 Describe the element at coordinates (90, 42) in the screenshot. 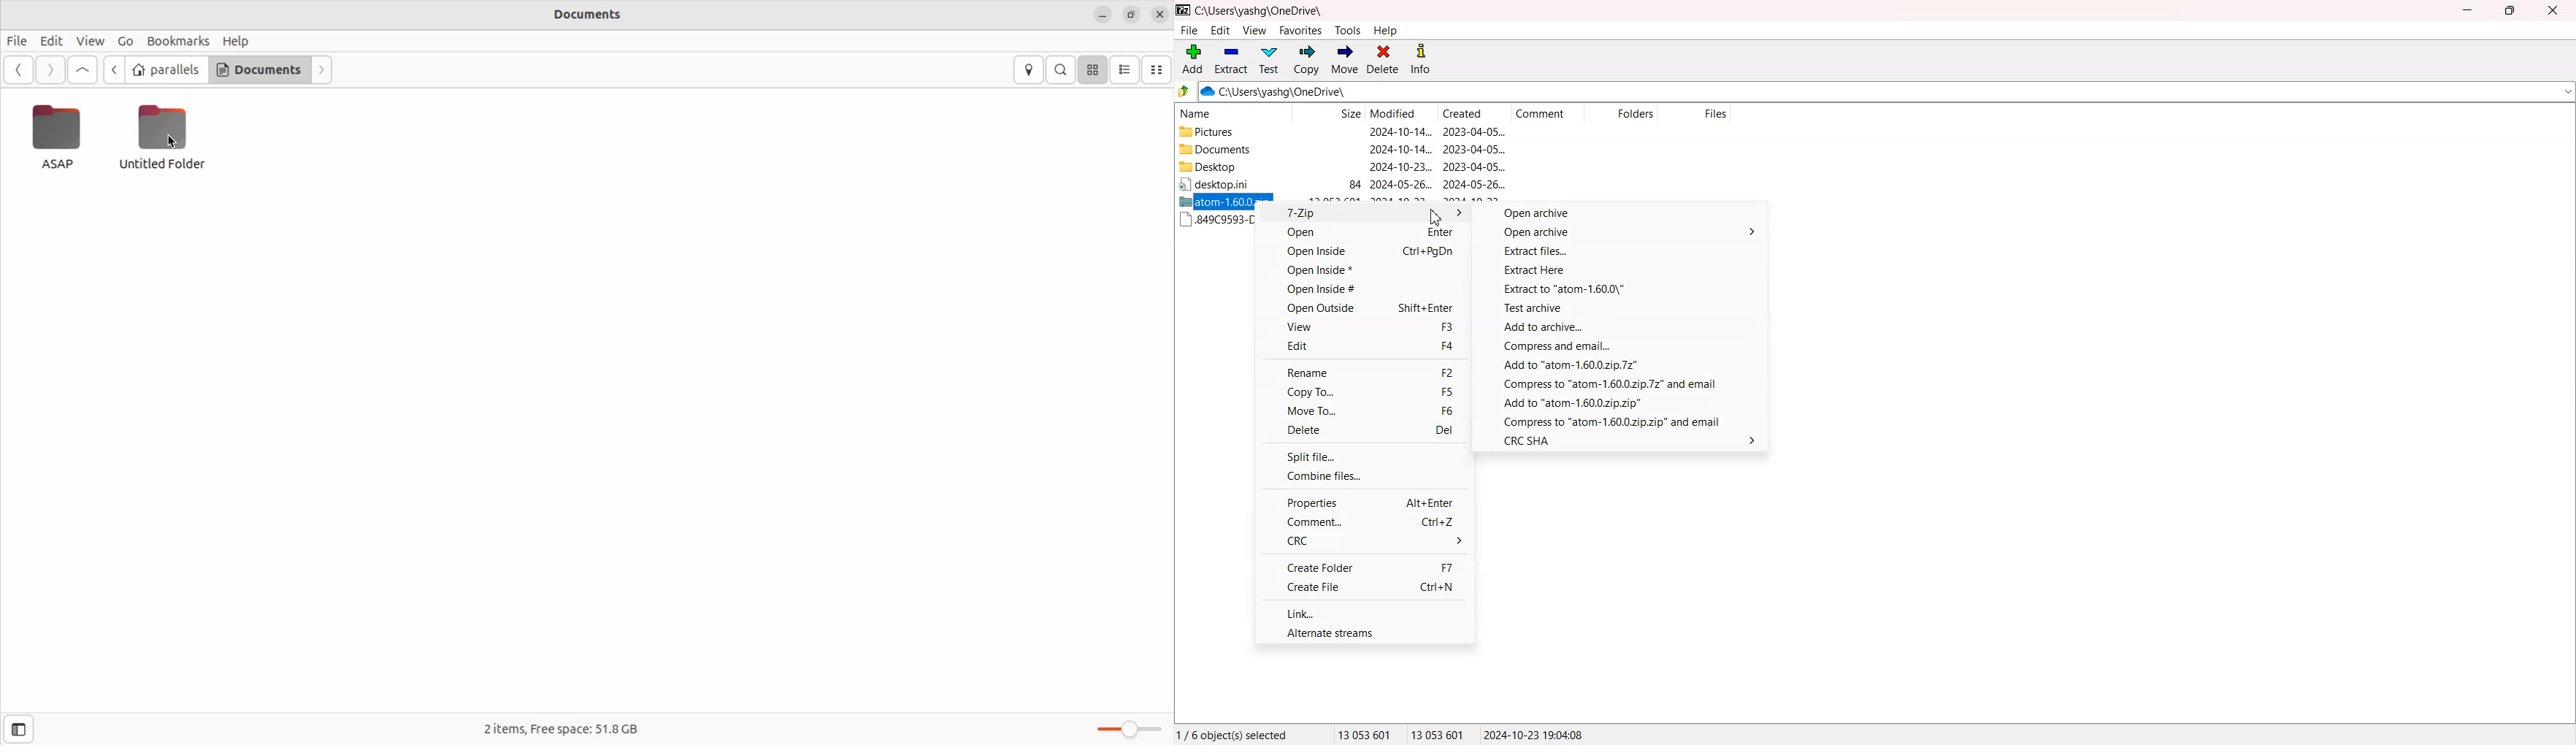

I see `View` at that location.